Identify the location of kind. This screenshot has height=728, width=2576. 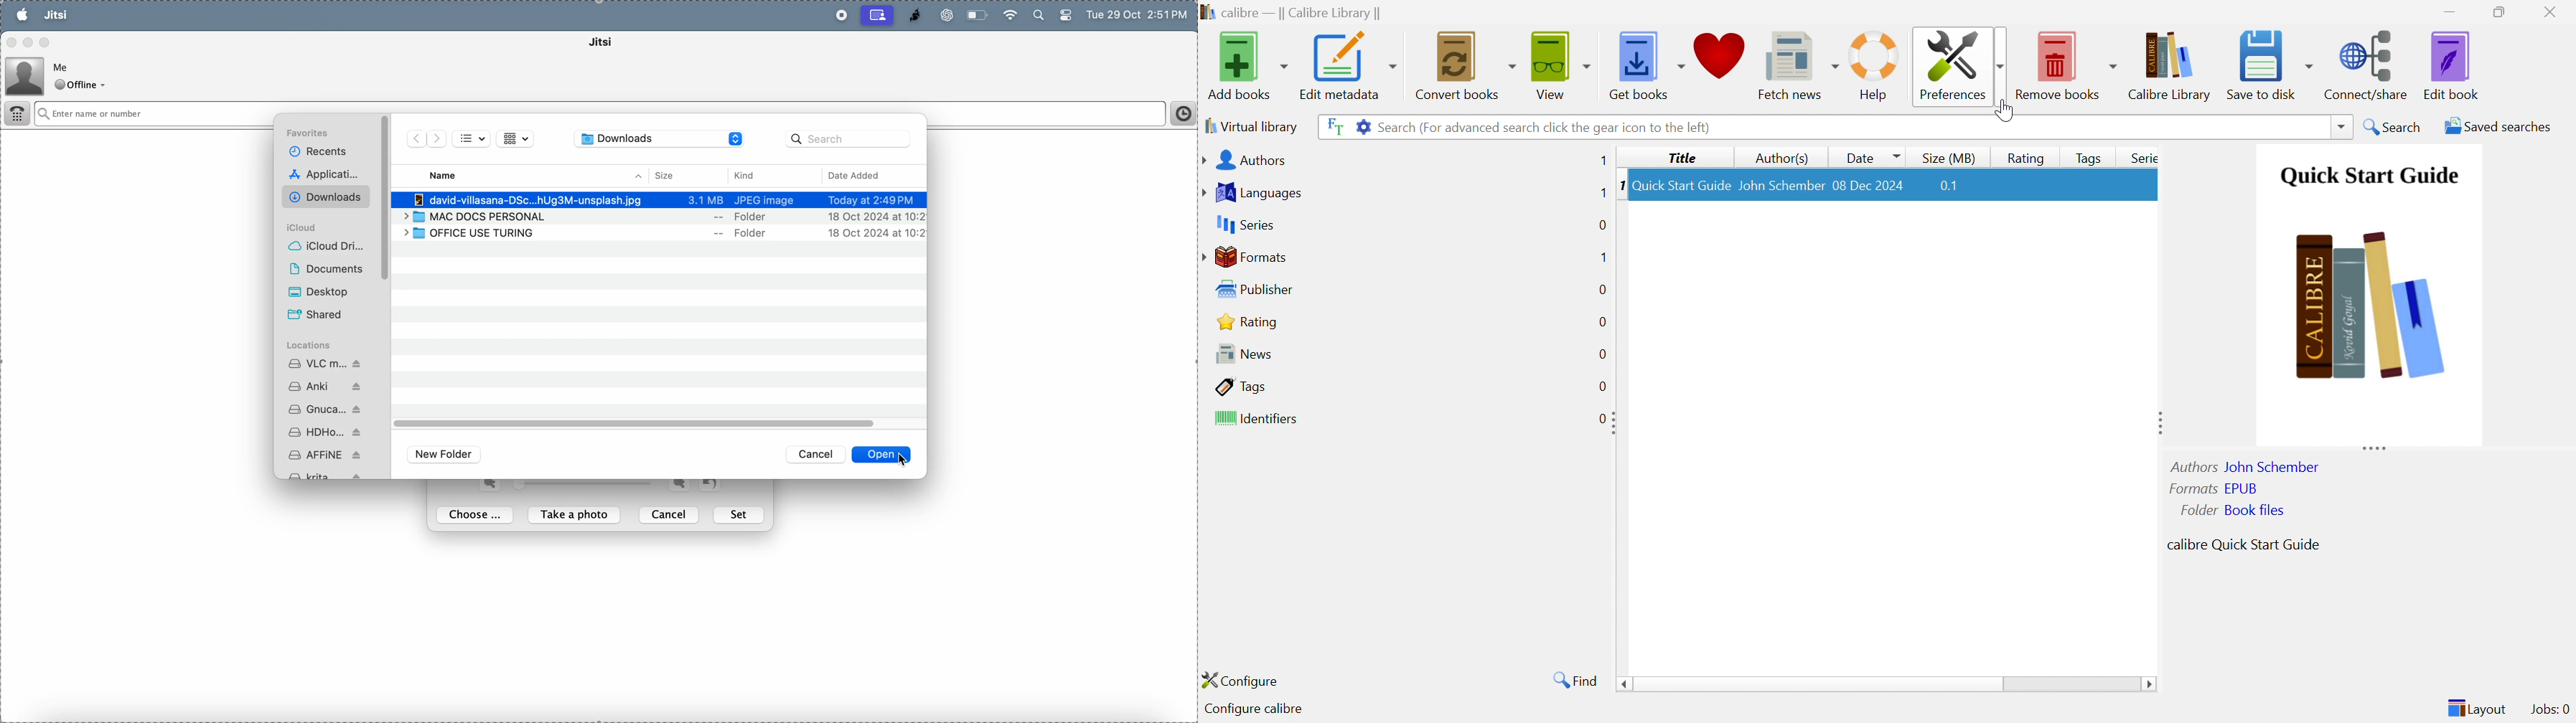
(762, 175).